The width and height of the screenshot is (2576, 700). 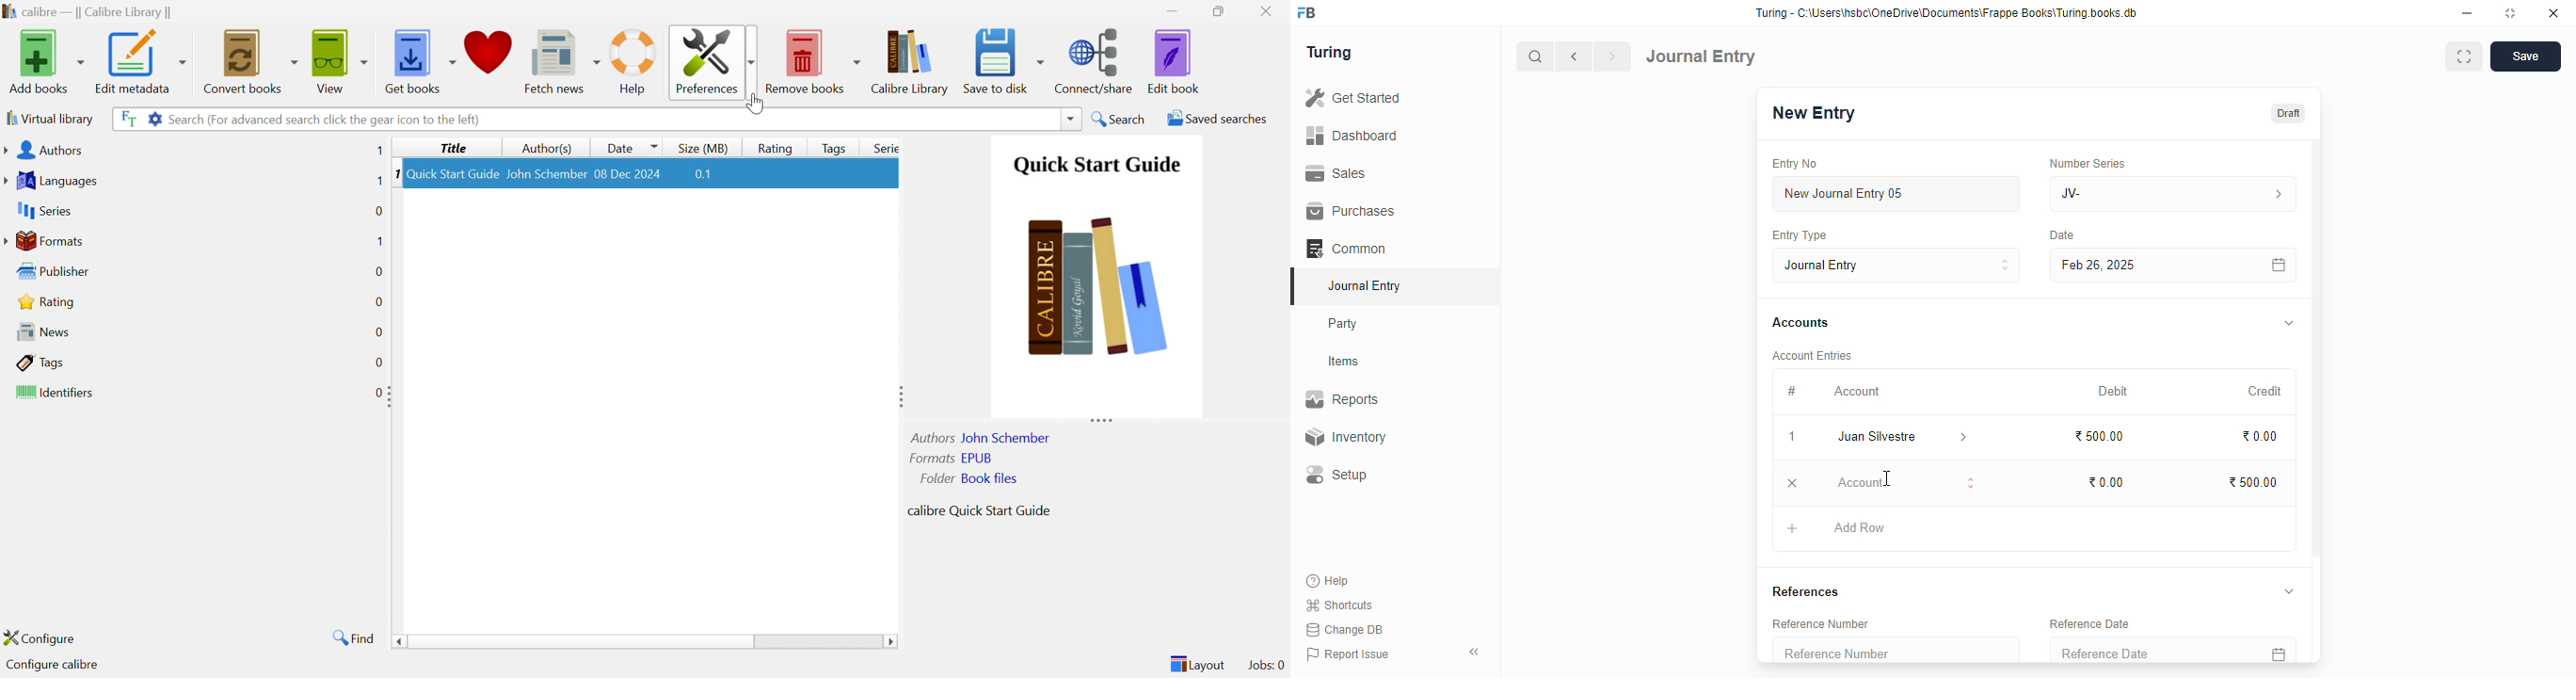 What do you see at coordinates (139, 62) in the screenshot?
I see `Edit metadata` at bounding box center [139, 62].